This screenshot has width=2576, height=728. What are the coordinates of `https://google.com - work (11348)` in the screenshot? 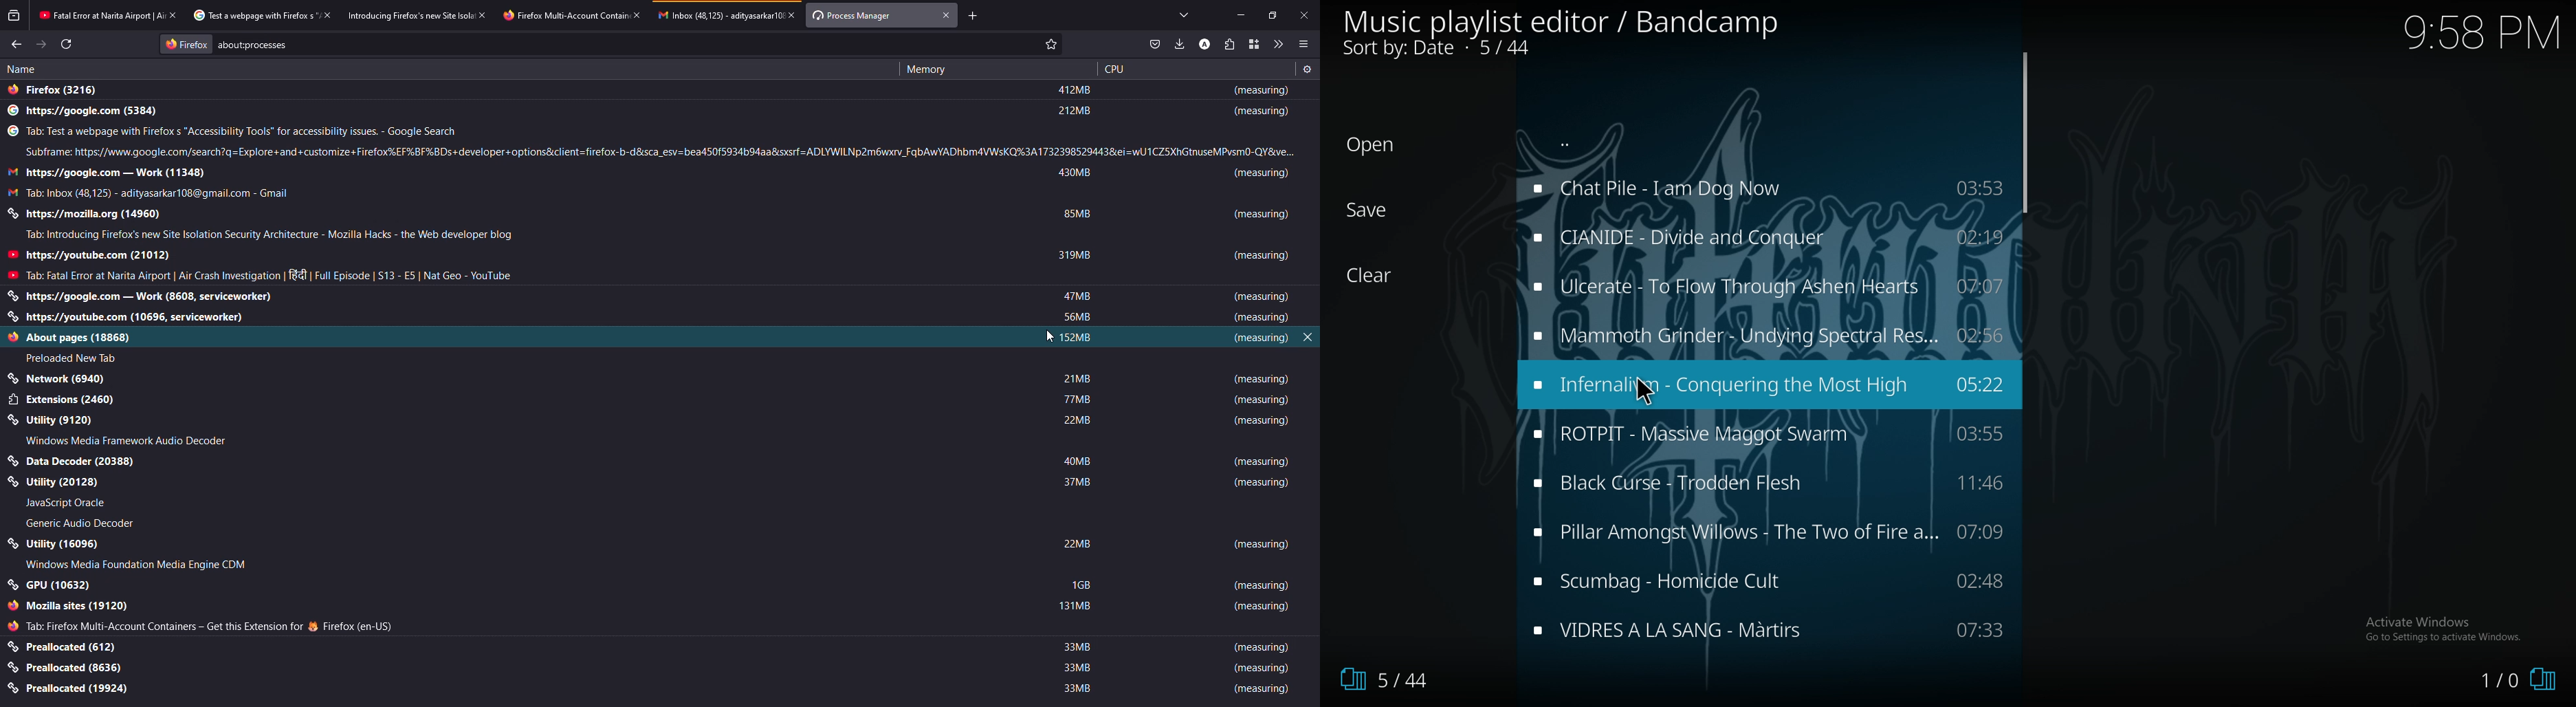 It's located at (107, 173).